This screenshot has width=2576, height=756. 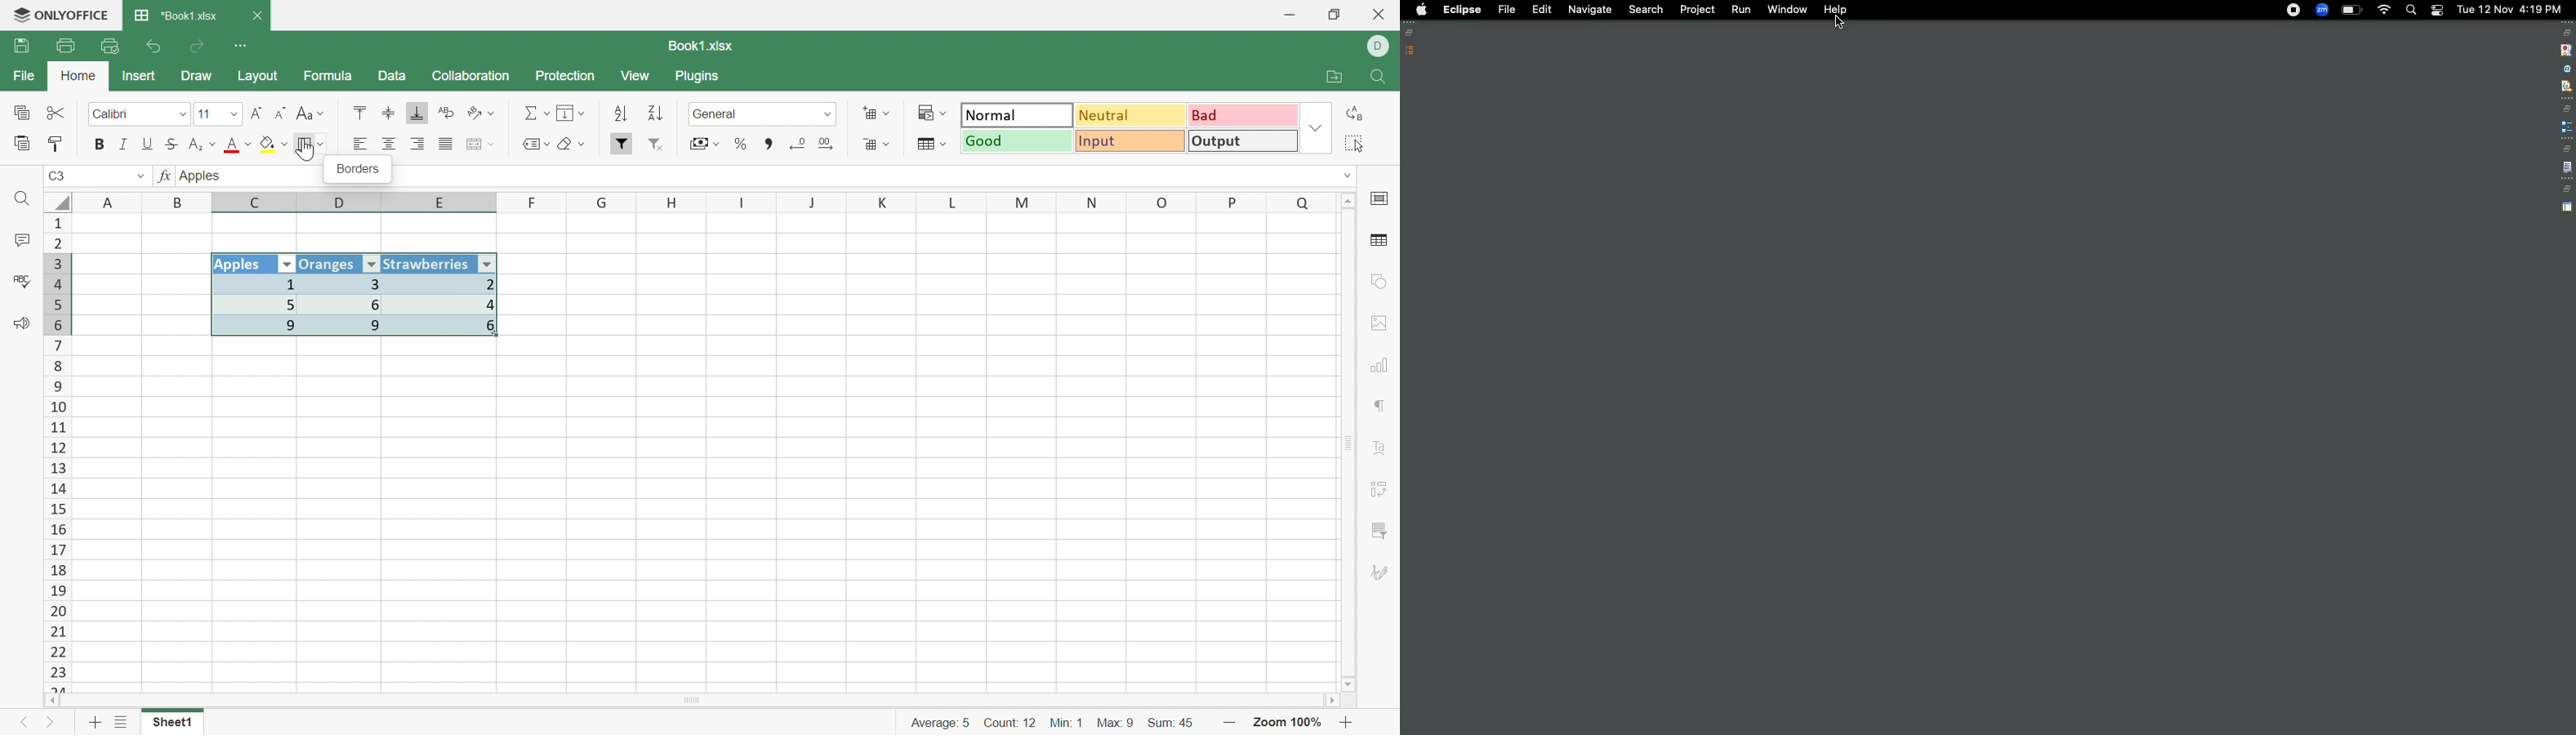 What do you see at coordinates (537, 114) in the screenshot?
I see `Summation` at bounding box center [537, 114].